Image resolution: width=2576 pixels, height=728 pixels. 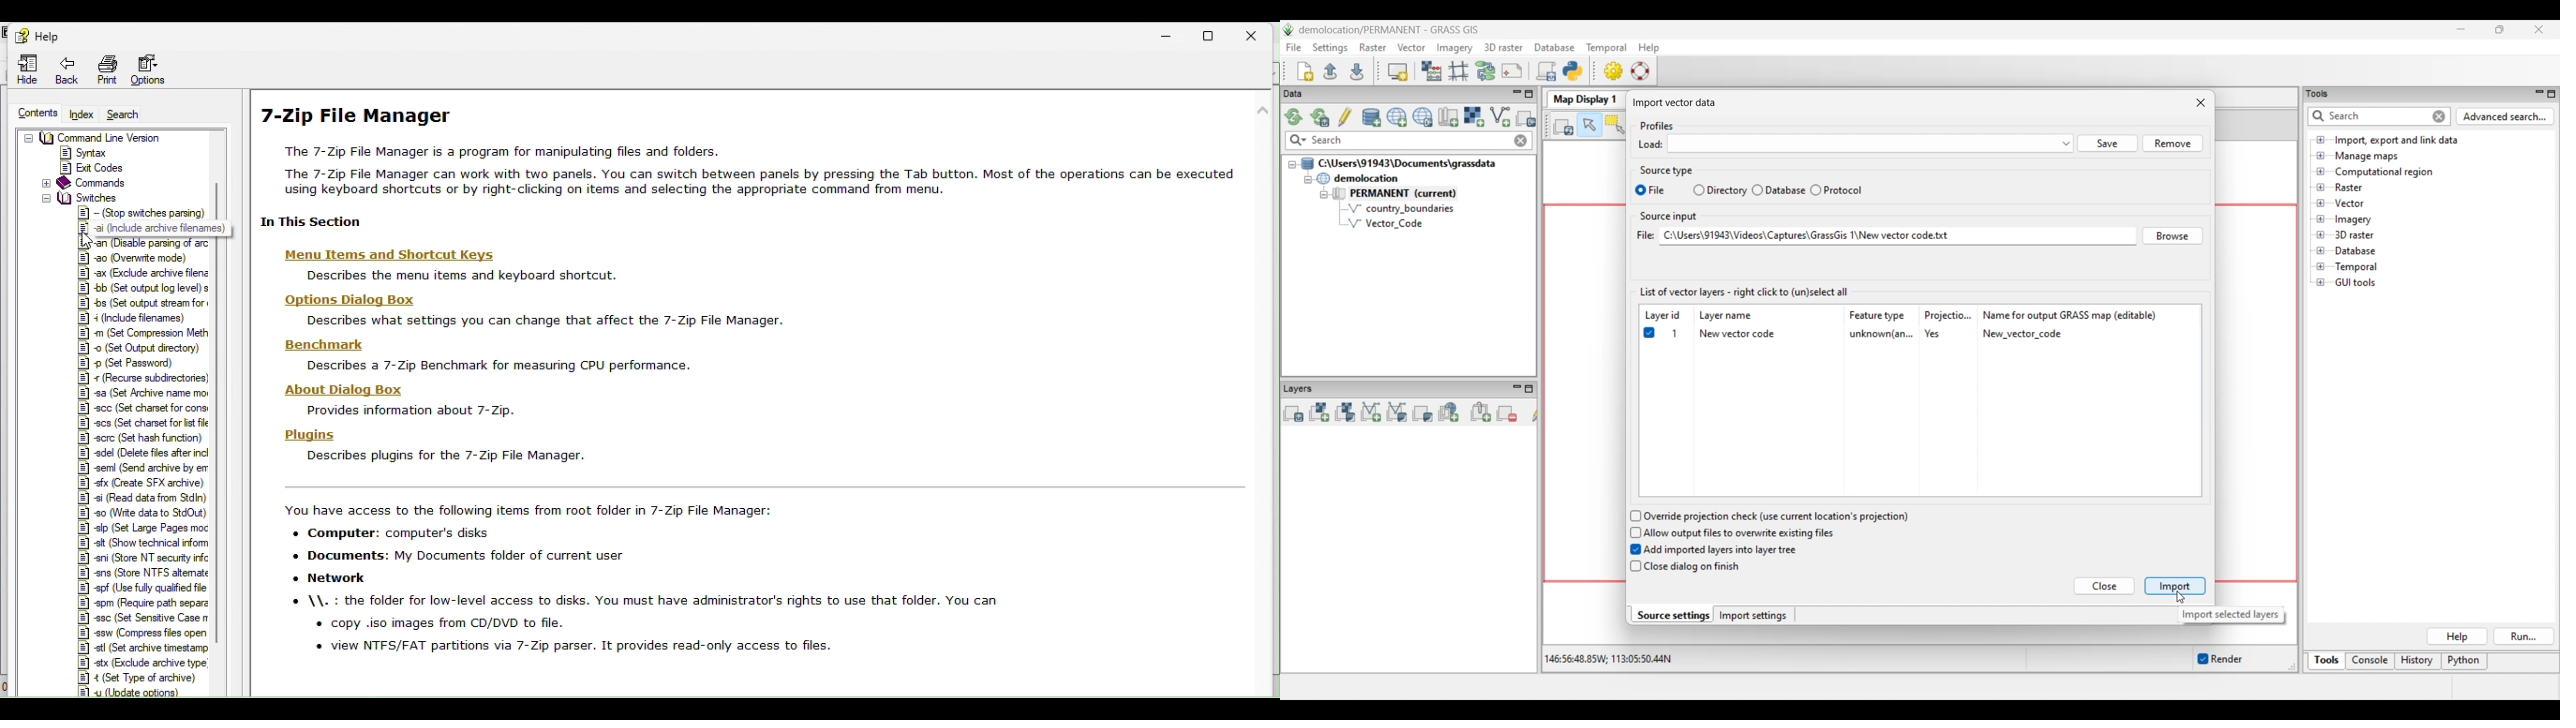 What do you see at coordinates (314, 223) in the screenshot?
I see `| In This Section` at bounding box center [314, 223].